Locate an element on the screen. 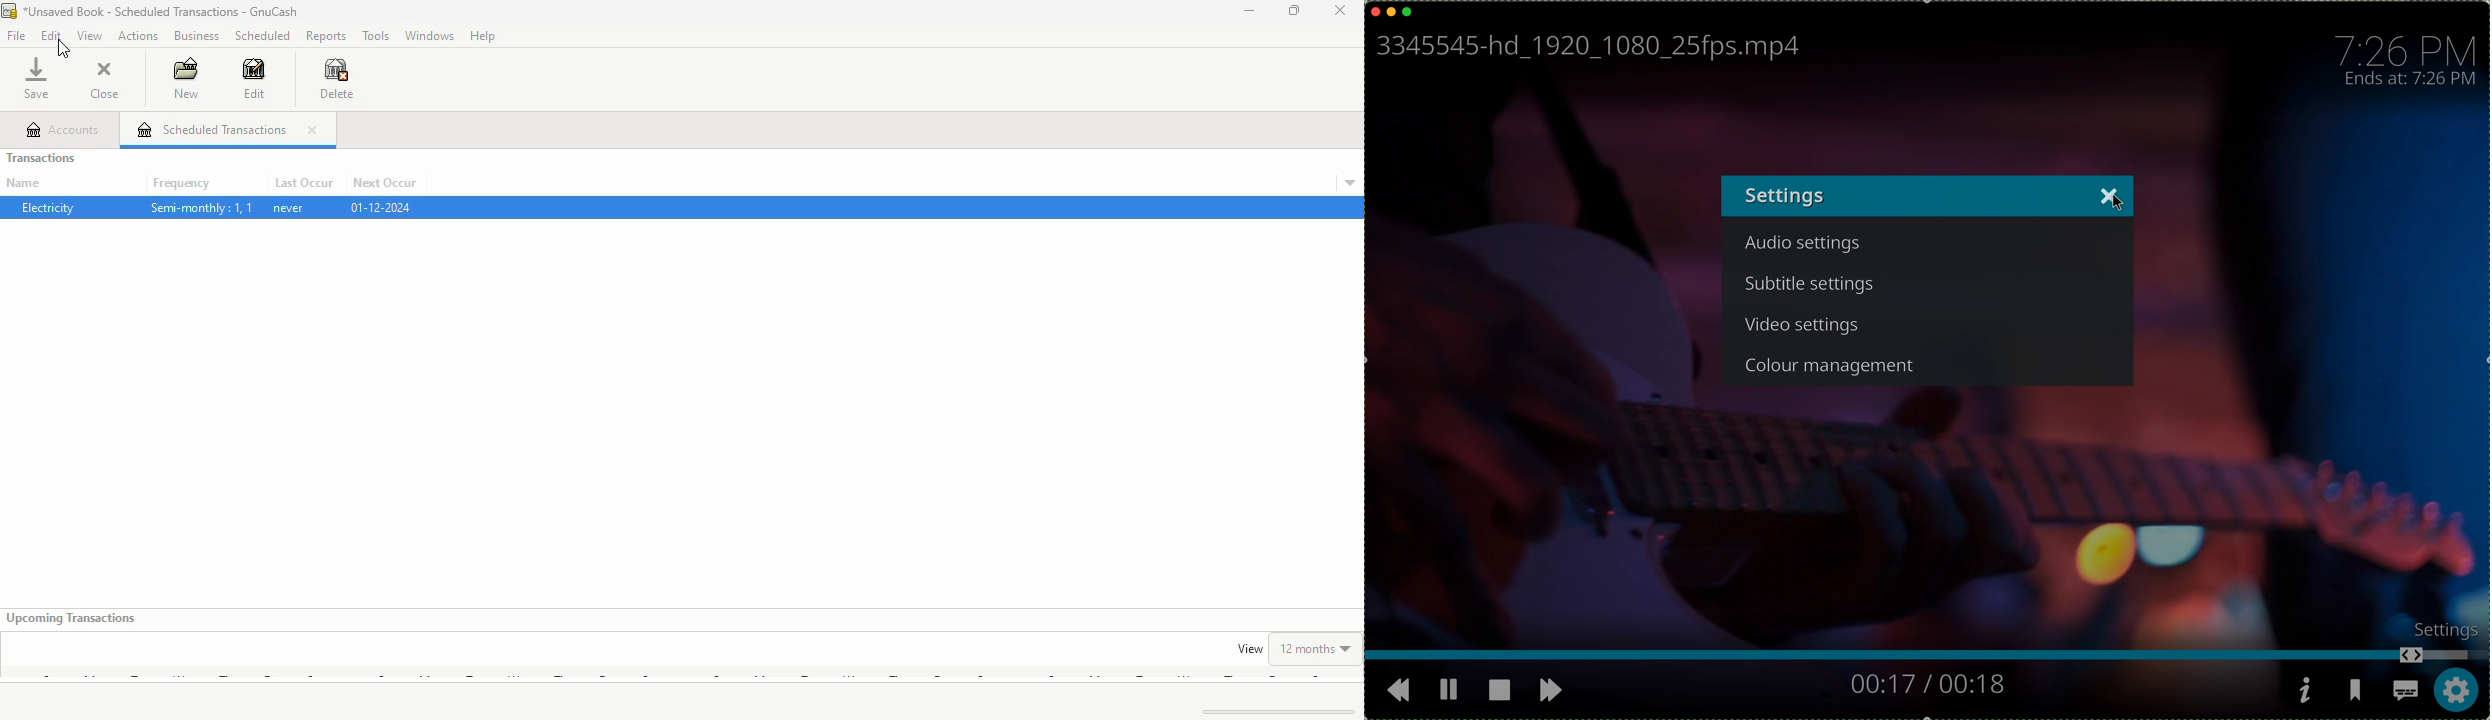 Image resolution: width=2492 pixels, height=728 pixels. move foward is located at coordinates (1554, 692).